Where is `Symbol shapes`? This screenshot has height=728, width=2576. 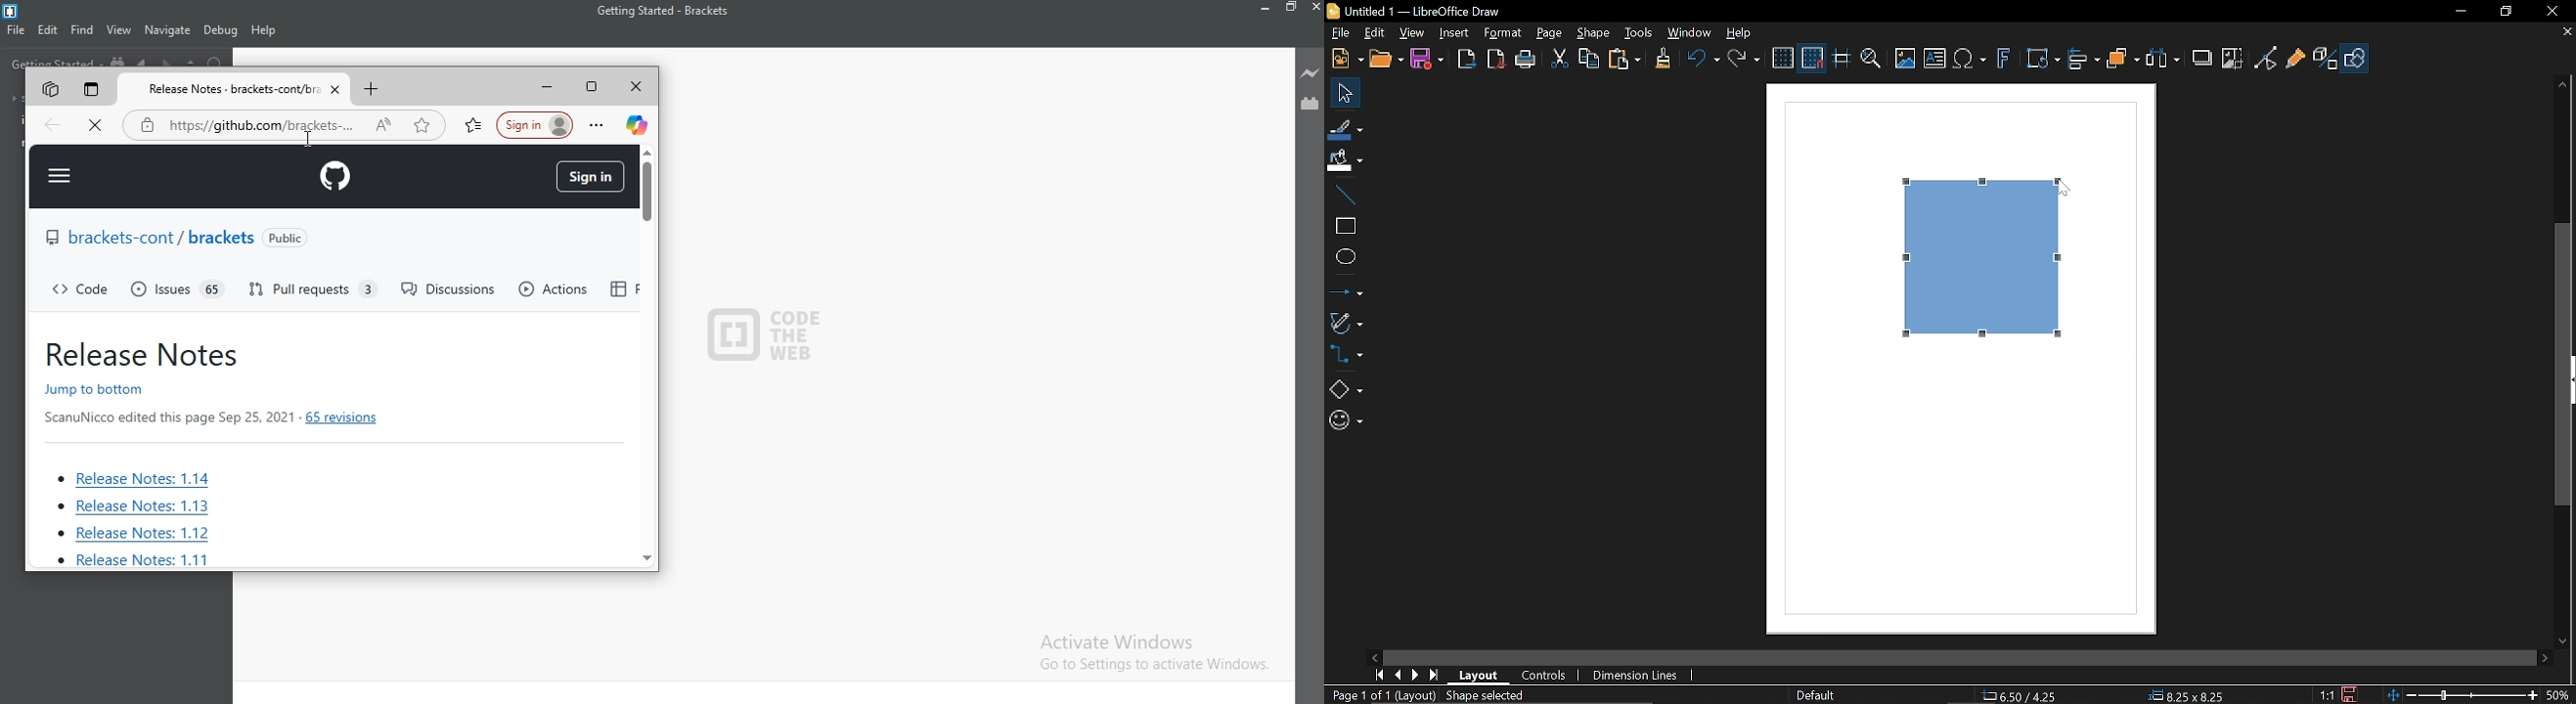 Symbol shapes is located at coordinates (1344, 422).